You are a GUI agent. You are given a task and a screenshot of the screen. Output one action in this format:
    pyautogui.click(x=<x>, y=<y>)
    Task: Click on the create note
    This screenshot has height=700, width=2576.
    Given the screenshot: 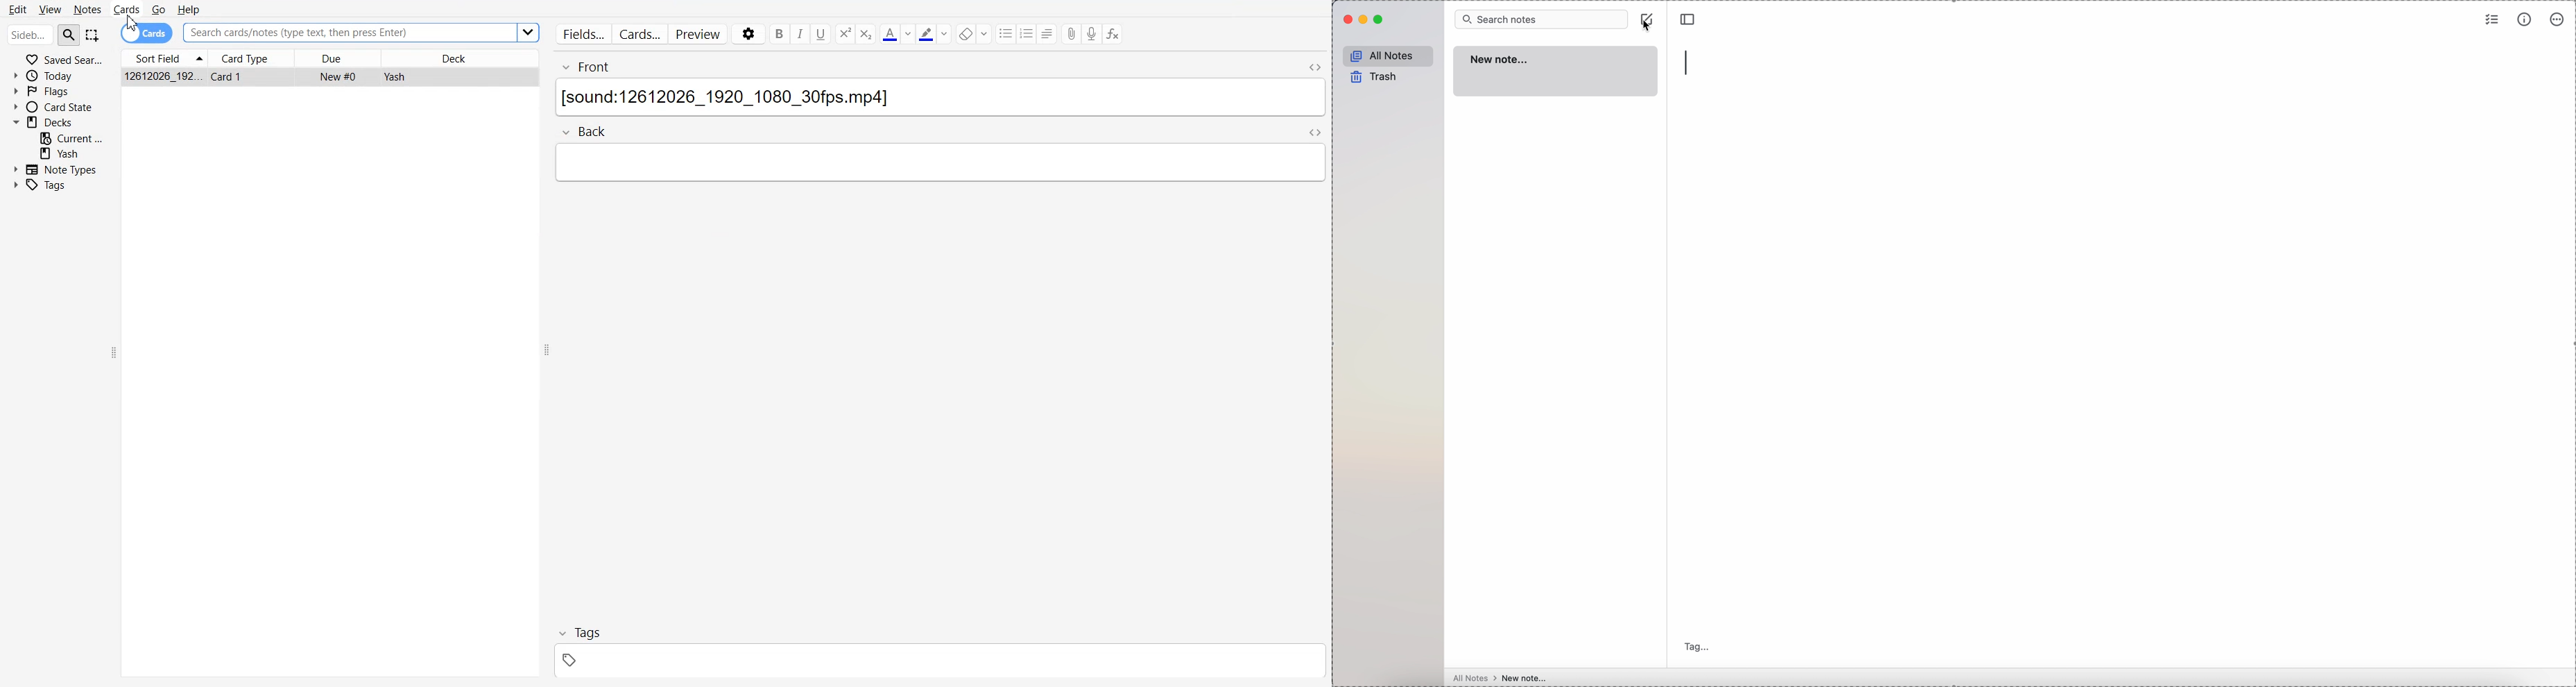 What is the action you would take?
    pyautogui.click(x=1648, y=14)
    